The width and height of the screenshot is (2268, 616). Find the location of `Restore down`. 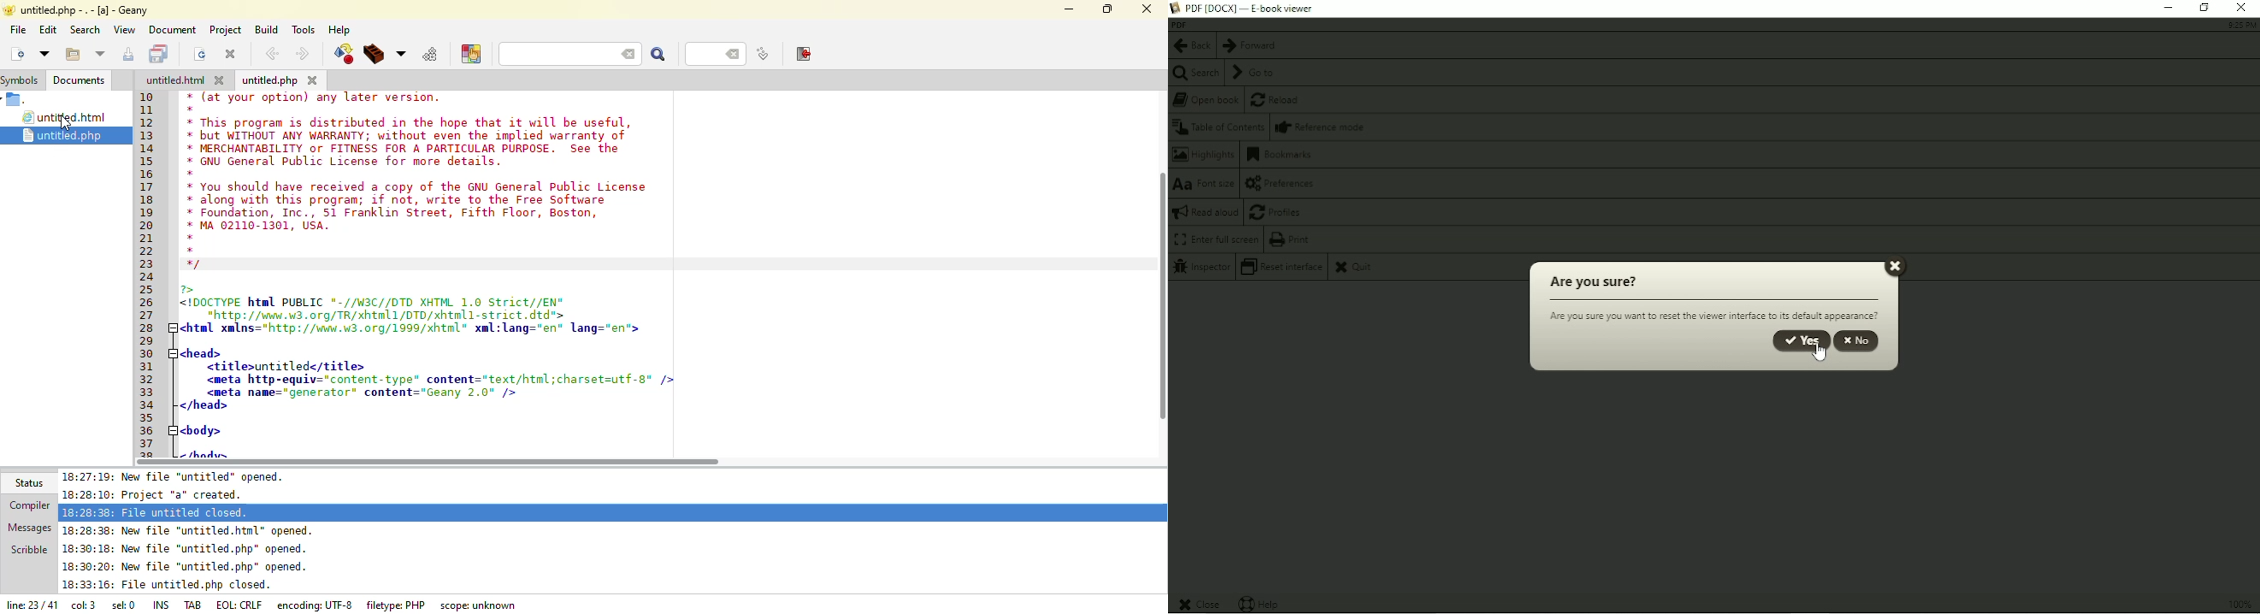

Restore down is located at coordinates (2205, 8).